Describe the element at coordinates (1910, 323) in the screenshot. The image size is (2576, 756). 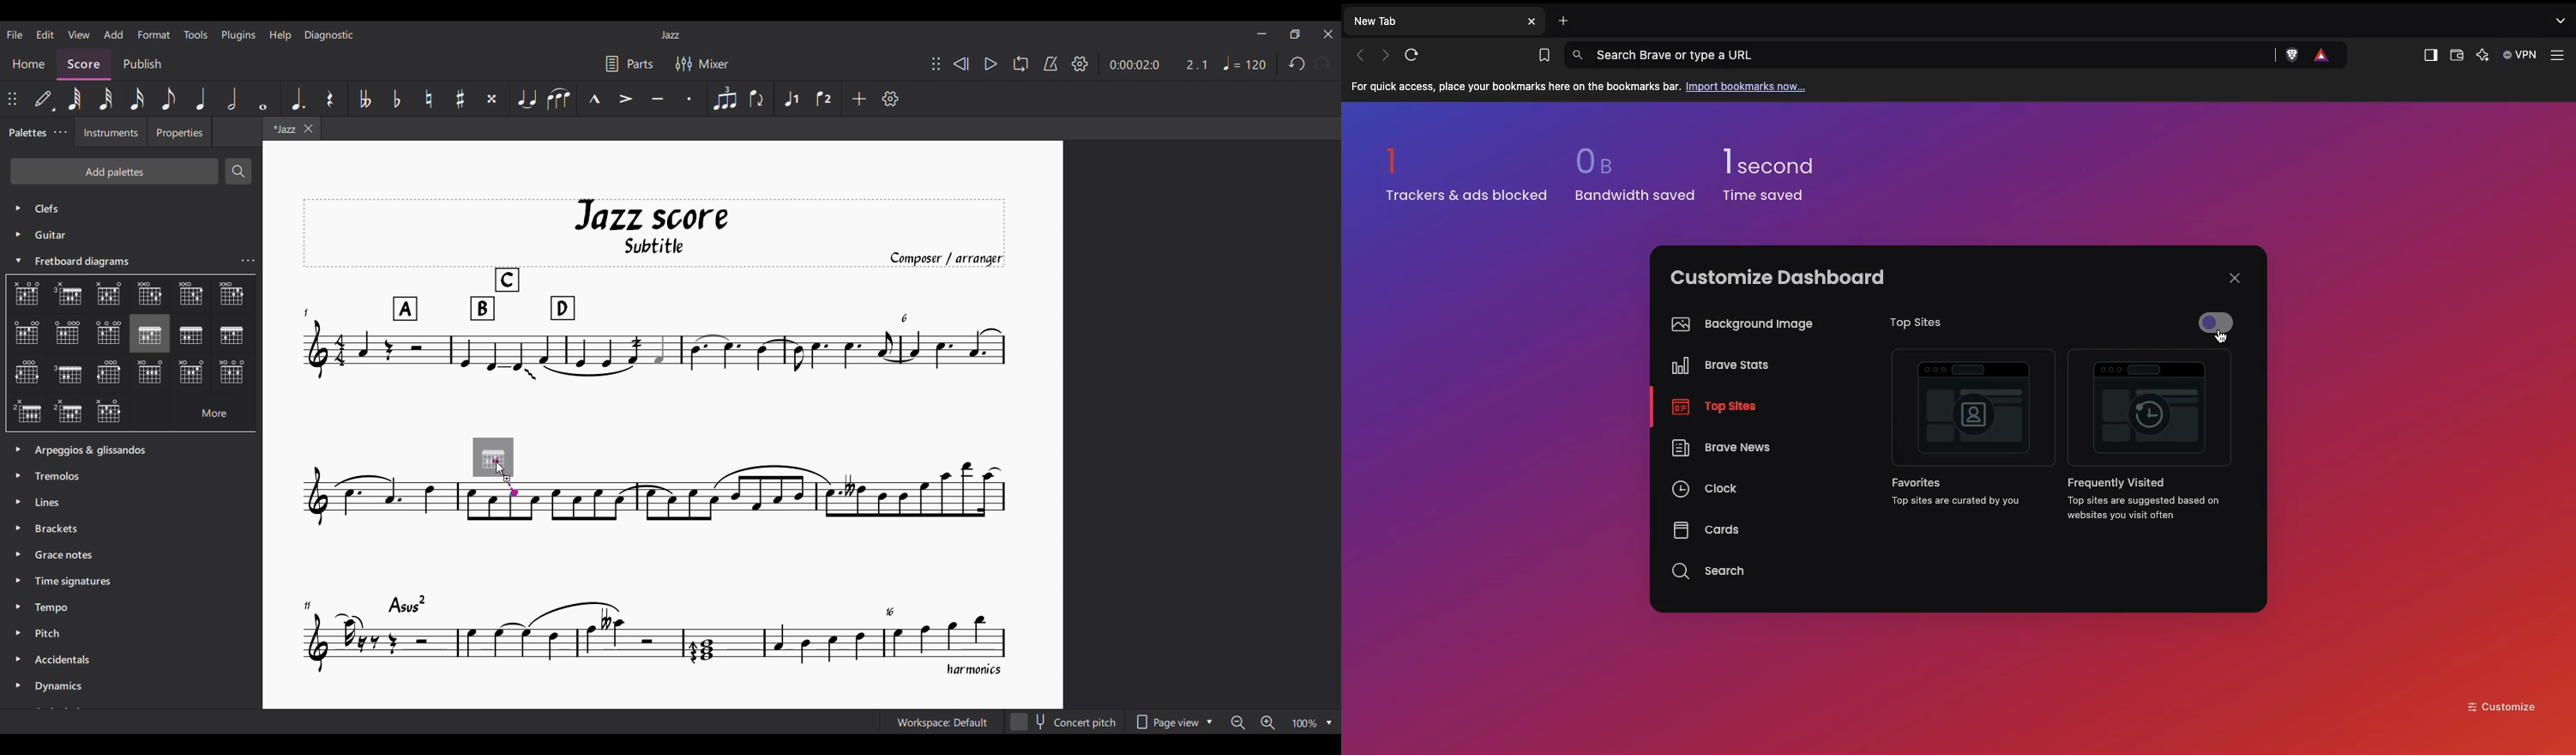
I see `Top sites` at that location.